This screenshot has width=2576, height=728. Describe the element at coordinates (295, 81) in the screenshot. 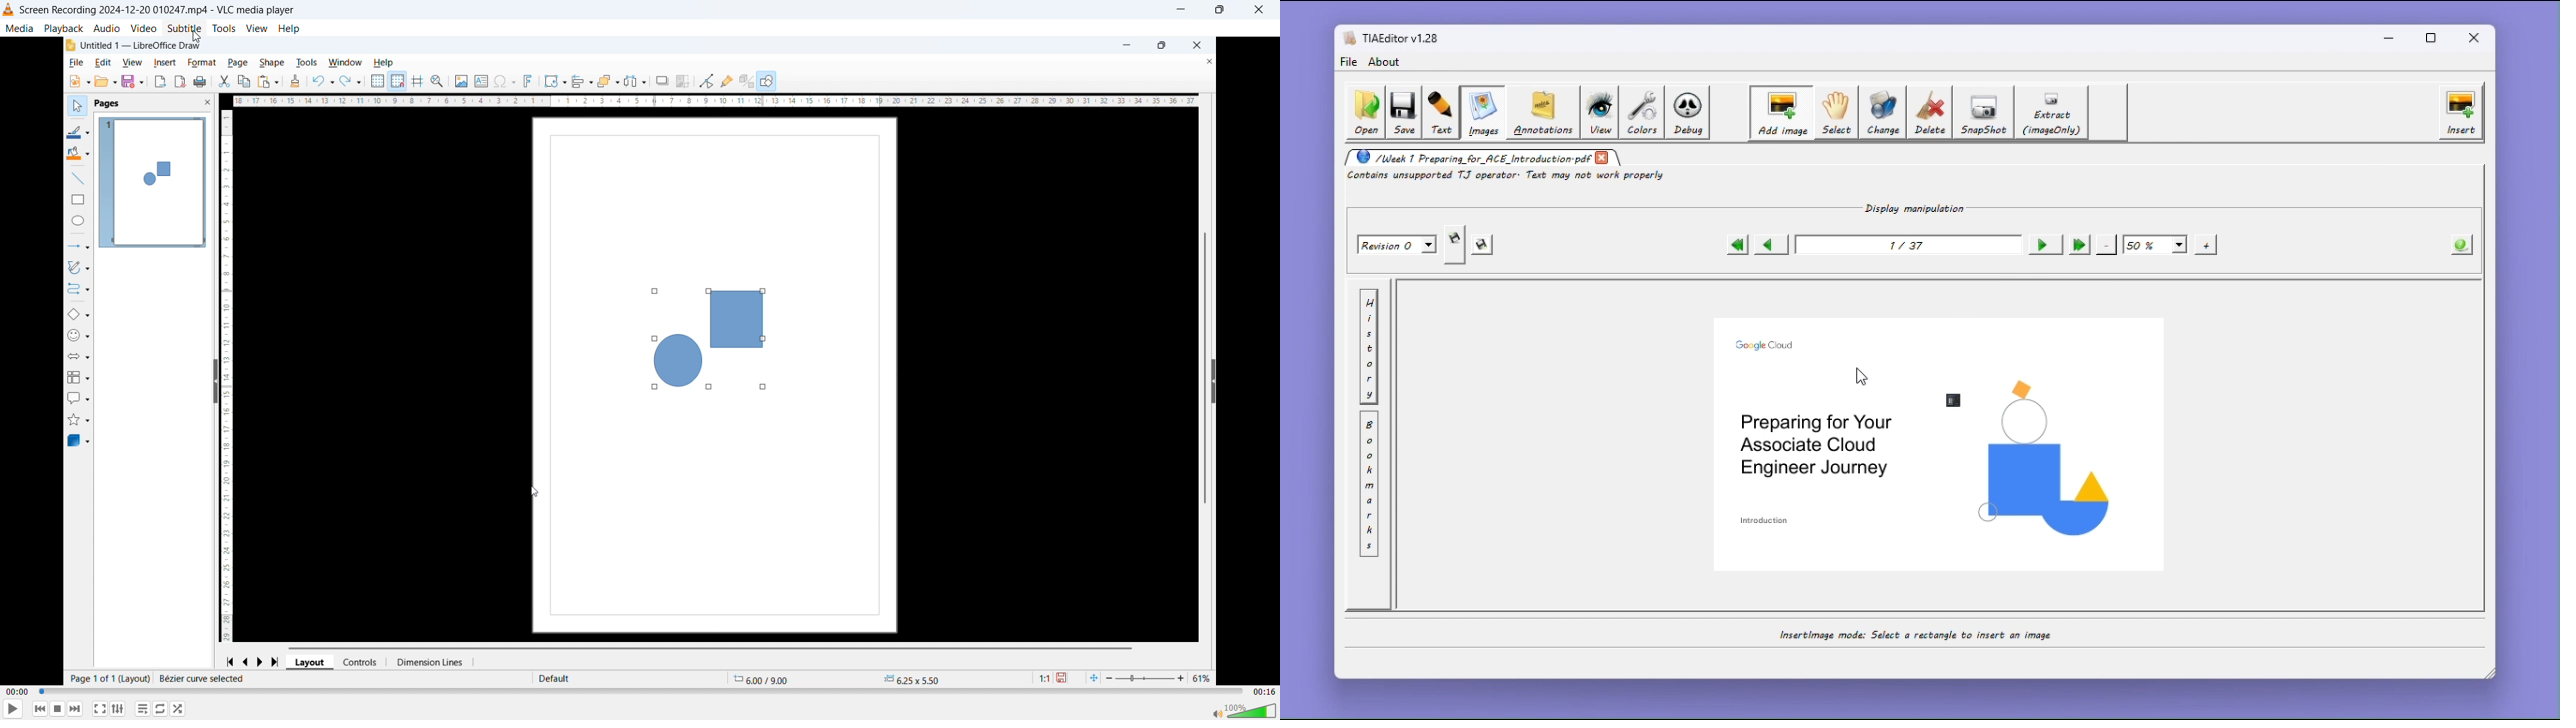

I see `clone formatting` at that location.